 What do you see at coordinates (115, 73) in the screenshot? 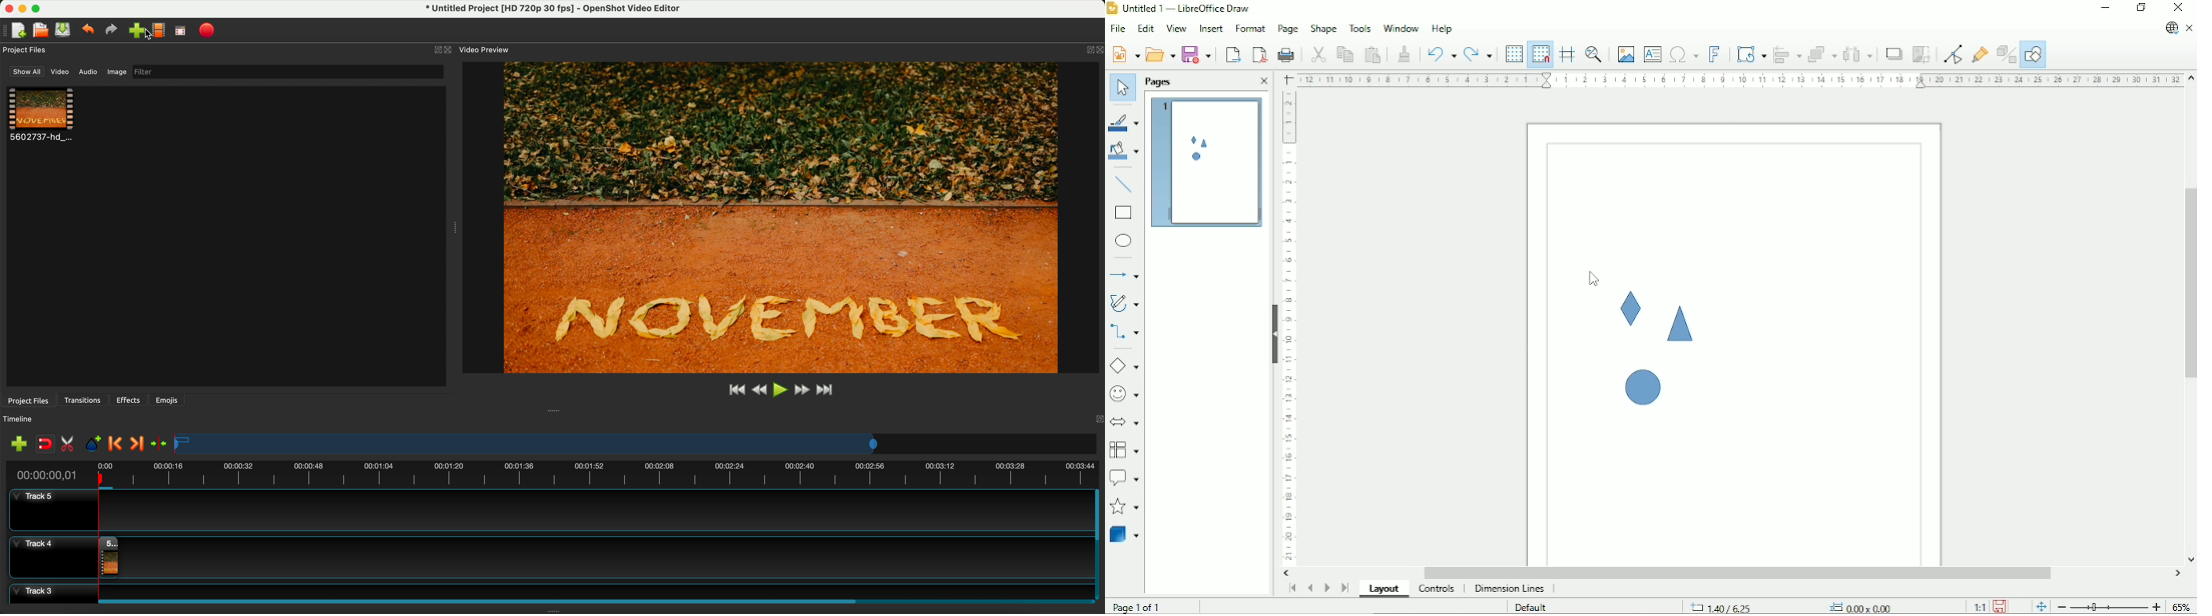
I see `image` at bounding box center [115, 73].